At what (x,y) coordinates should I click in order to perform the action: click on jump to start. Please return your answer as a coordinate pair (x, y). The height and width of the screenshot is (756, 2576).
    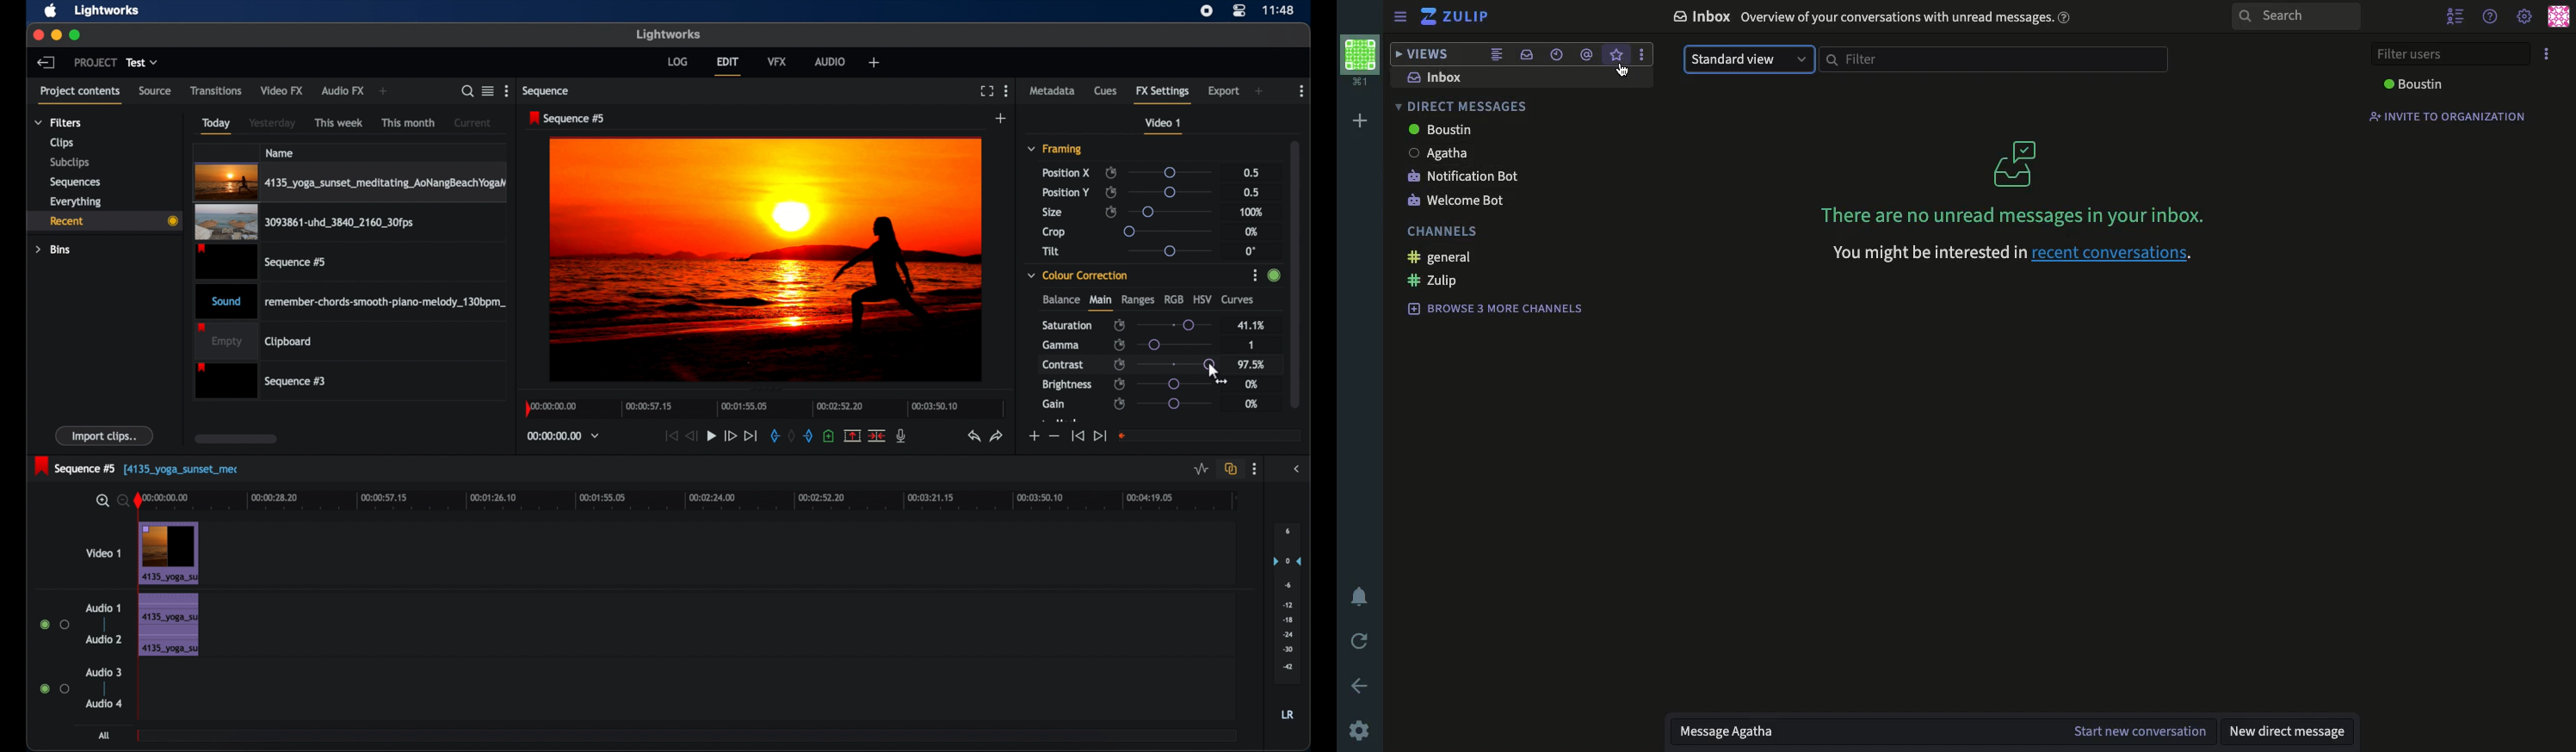
    Looking at the image, I should click on (671, 435).